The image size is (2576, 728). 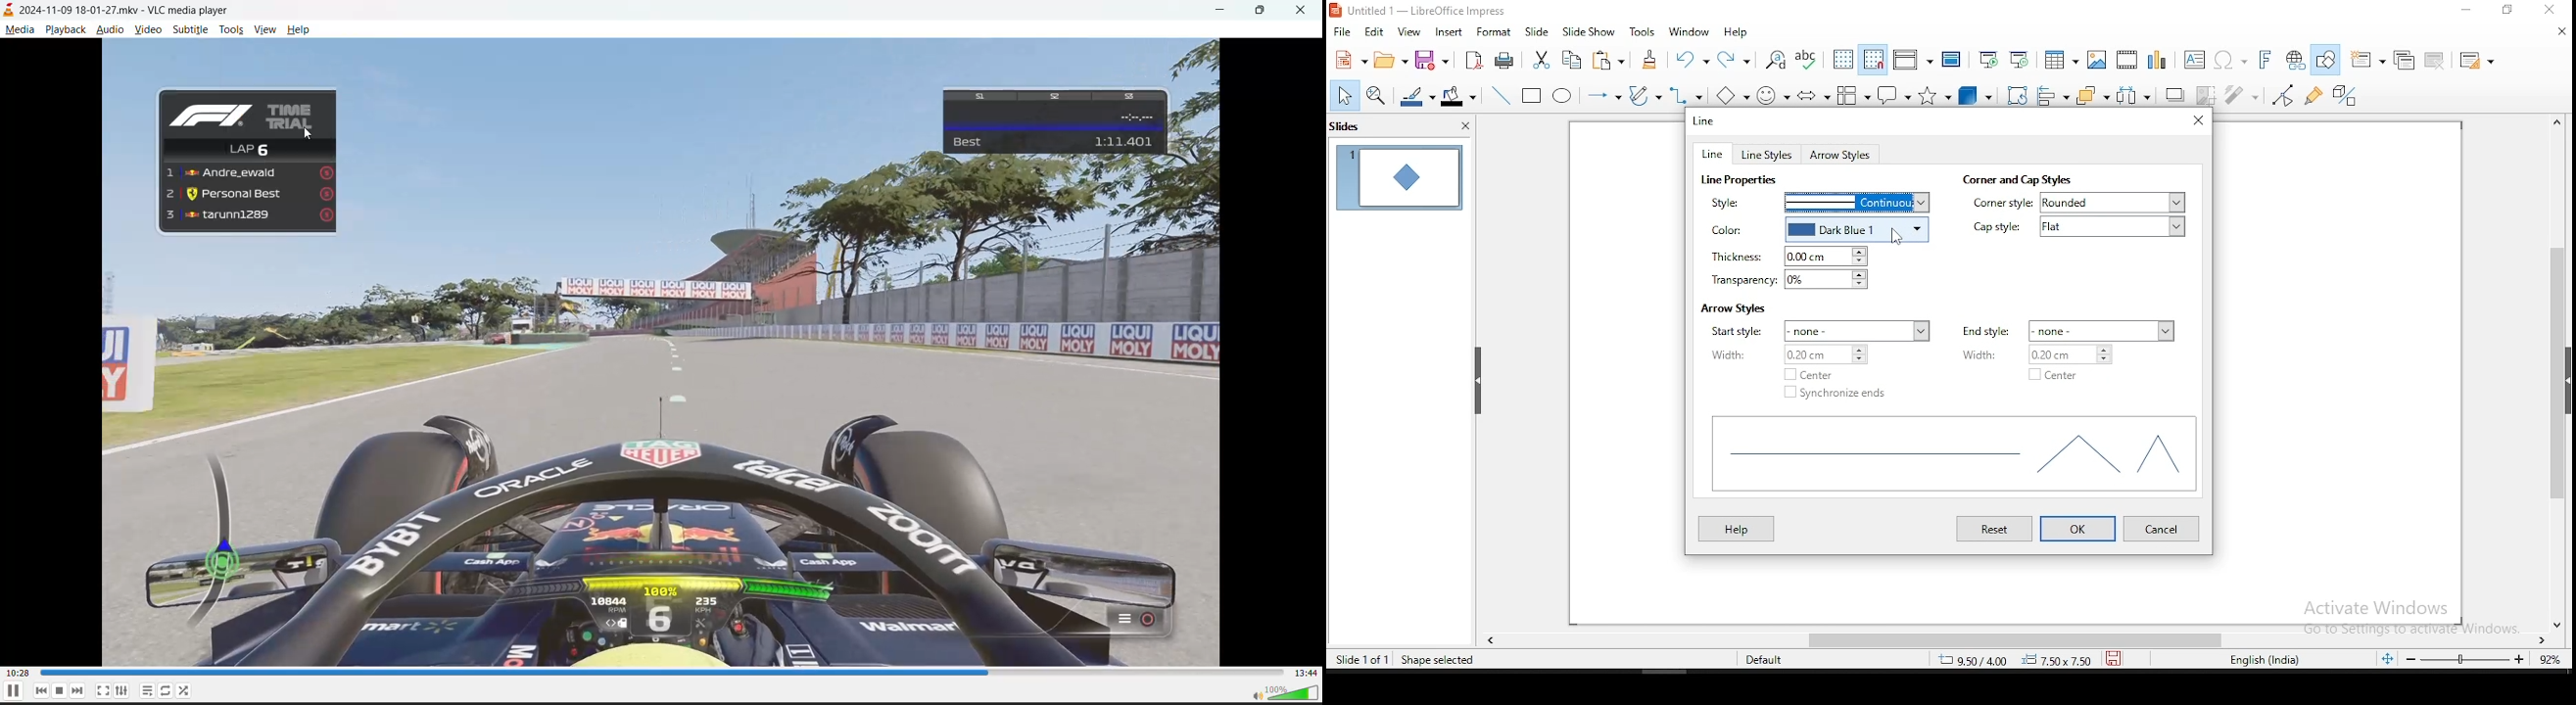 I want to click on start style, so click(x=1740, y=332).